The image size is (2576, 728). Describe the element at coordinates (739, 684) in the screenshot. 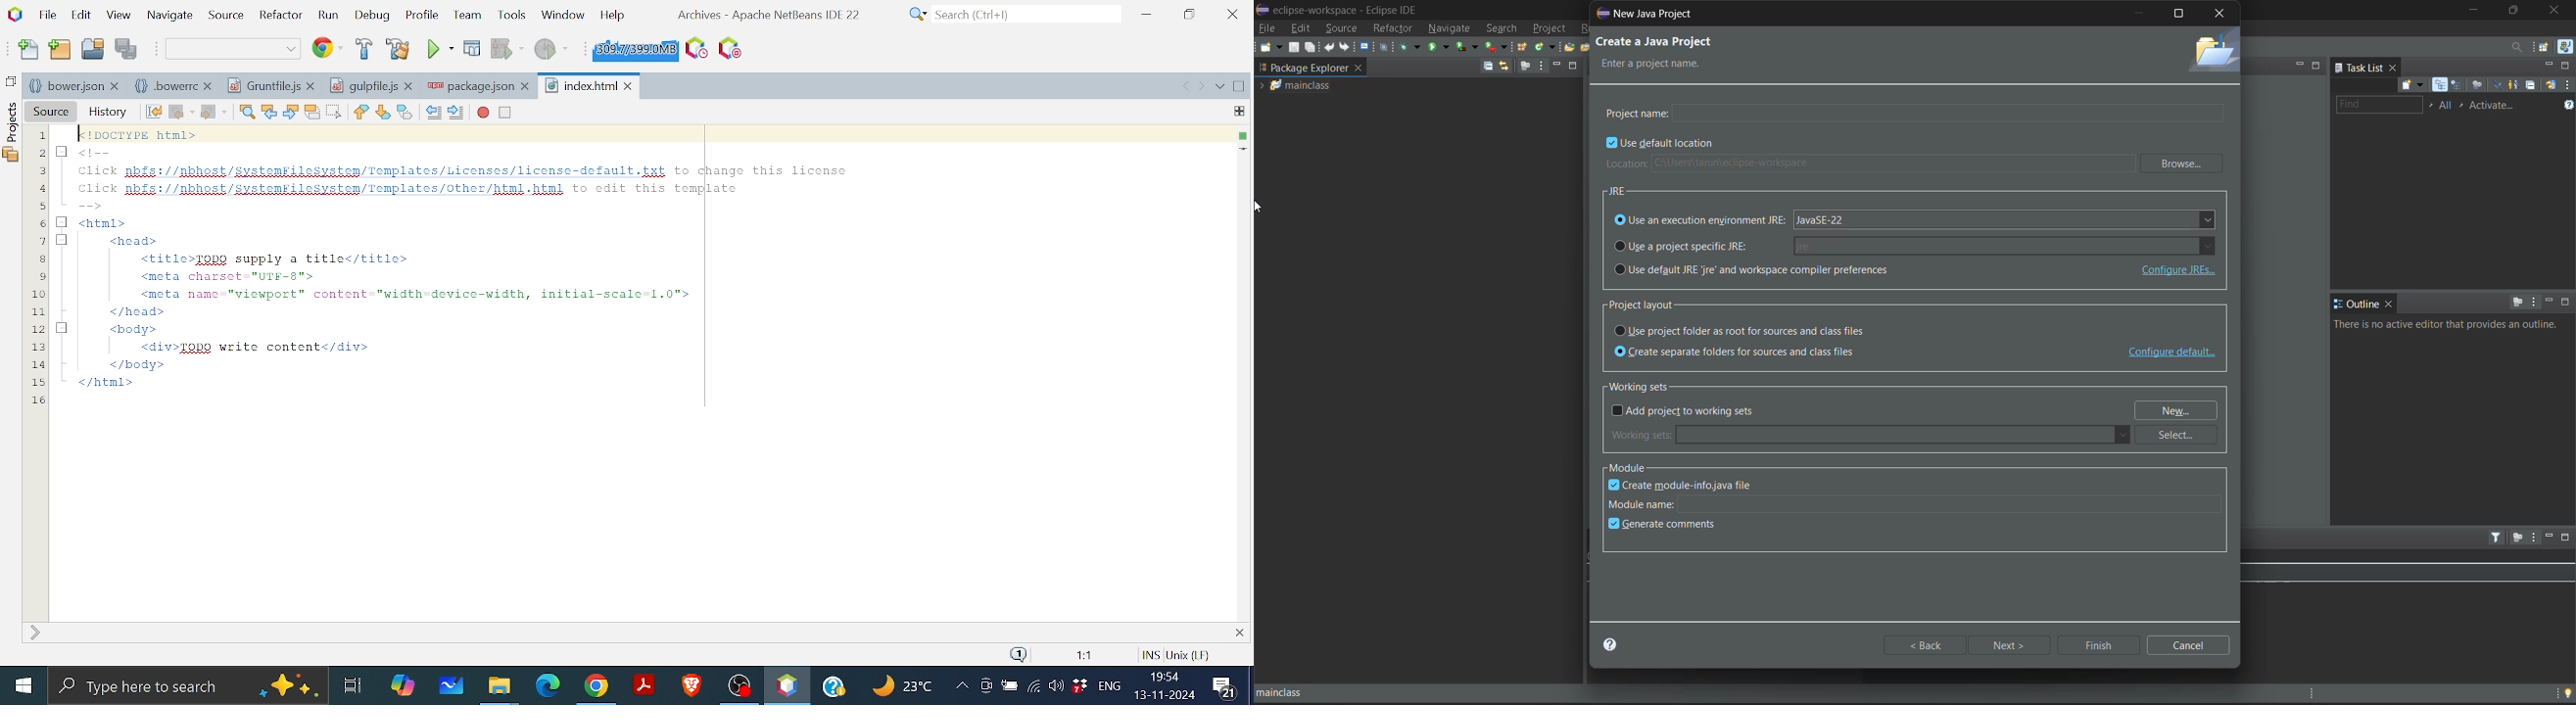

I see `OBS studio` at that location.